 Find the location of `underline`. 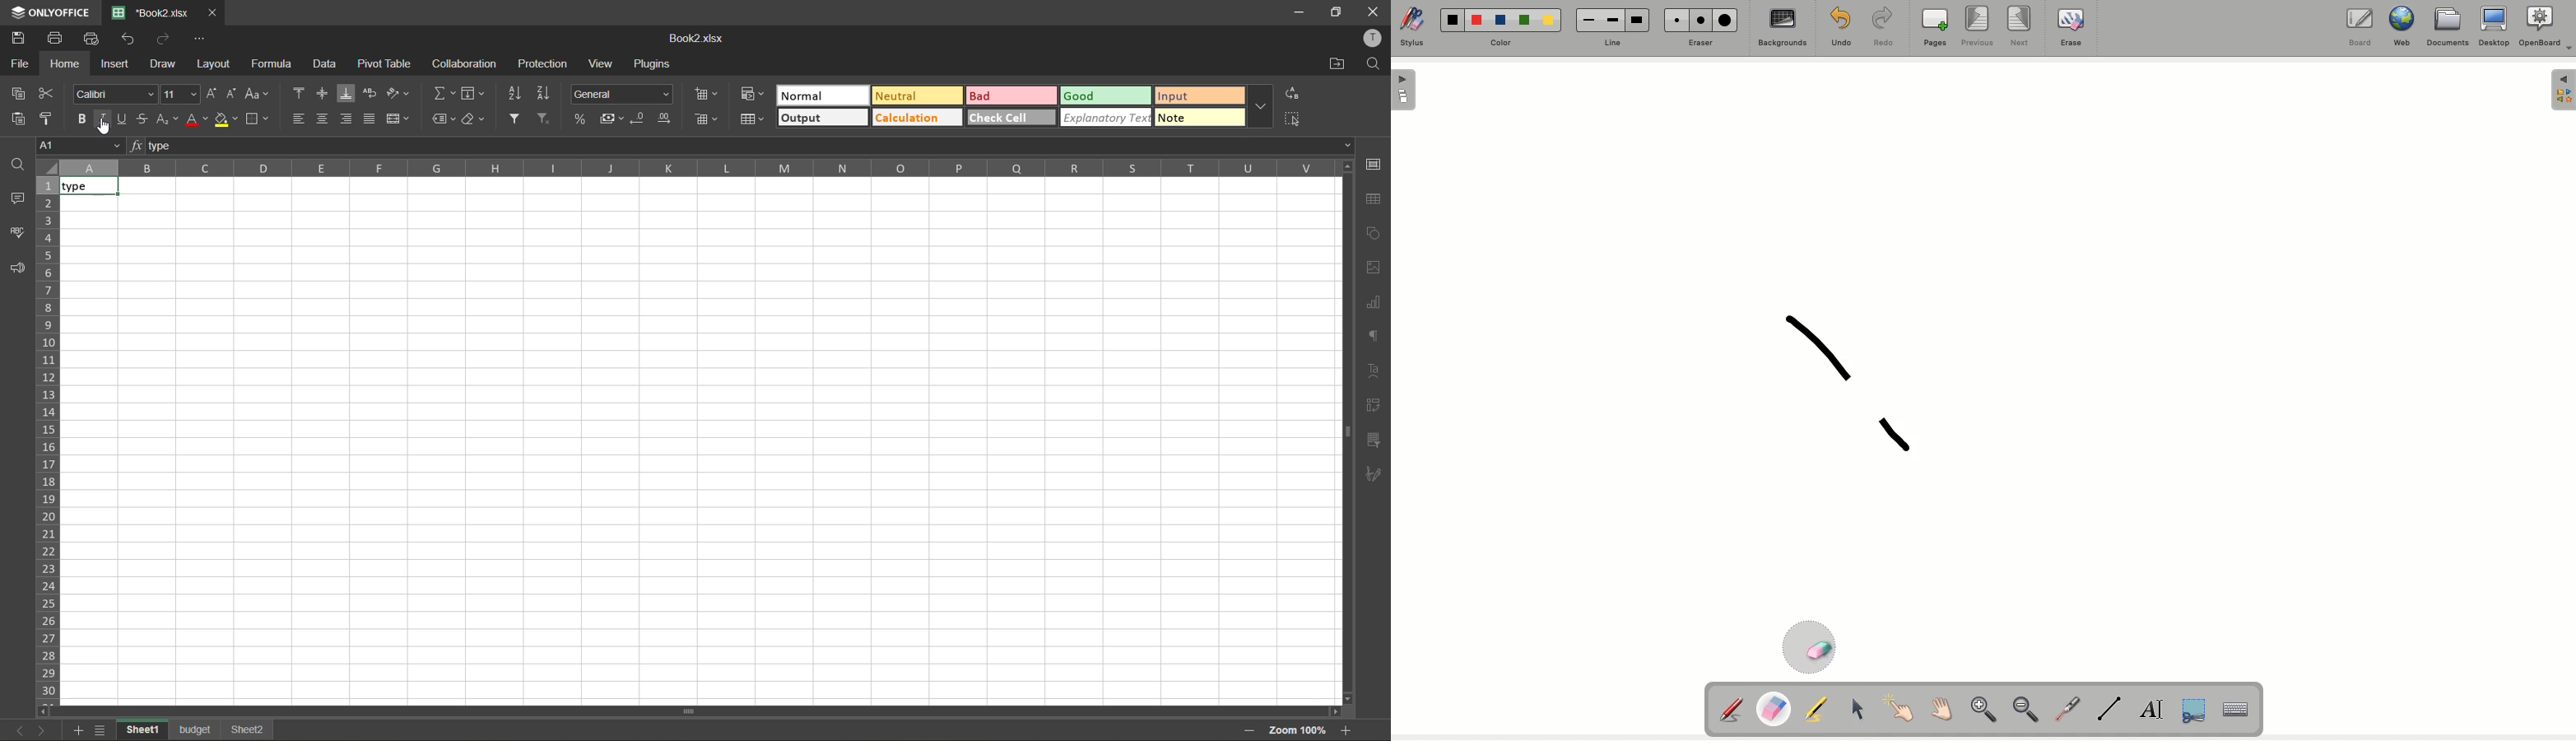

underline is located at coordinates (122, 120).